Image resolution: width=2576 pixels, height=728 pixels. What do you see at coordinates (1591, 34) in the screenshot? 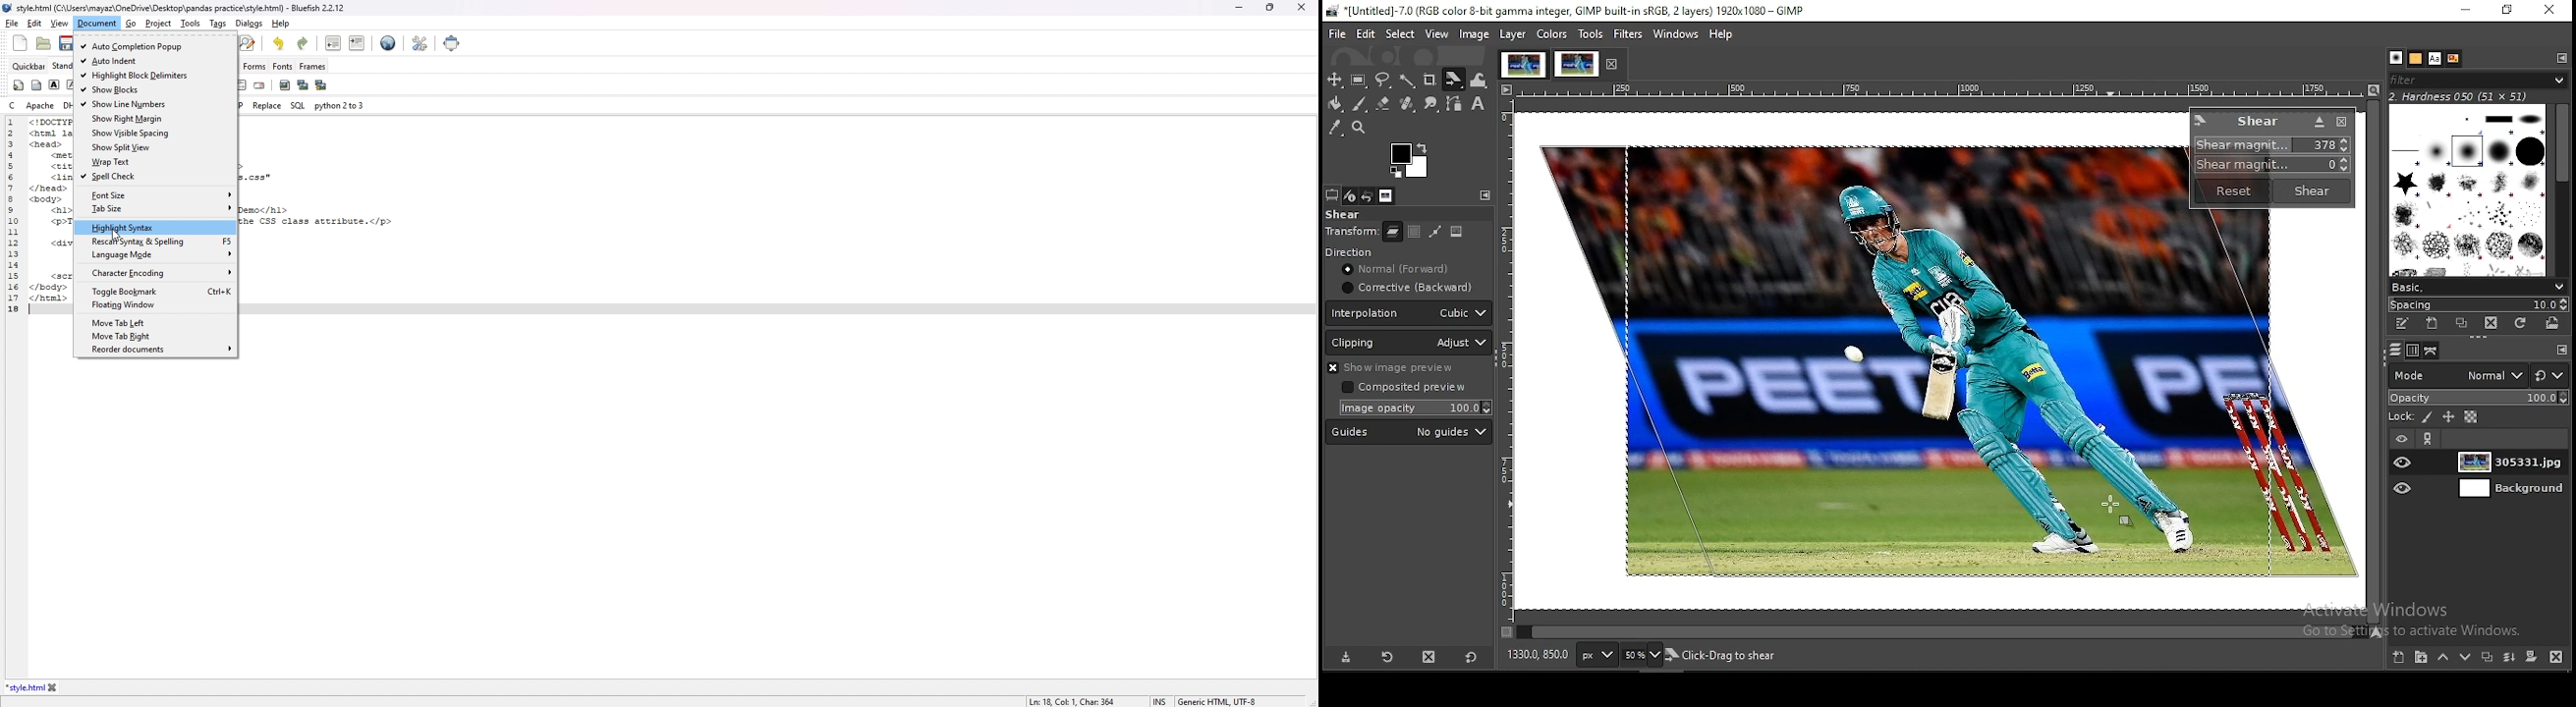
I see `tools` at bounding box center [1591, 34].